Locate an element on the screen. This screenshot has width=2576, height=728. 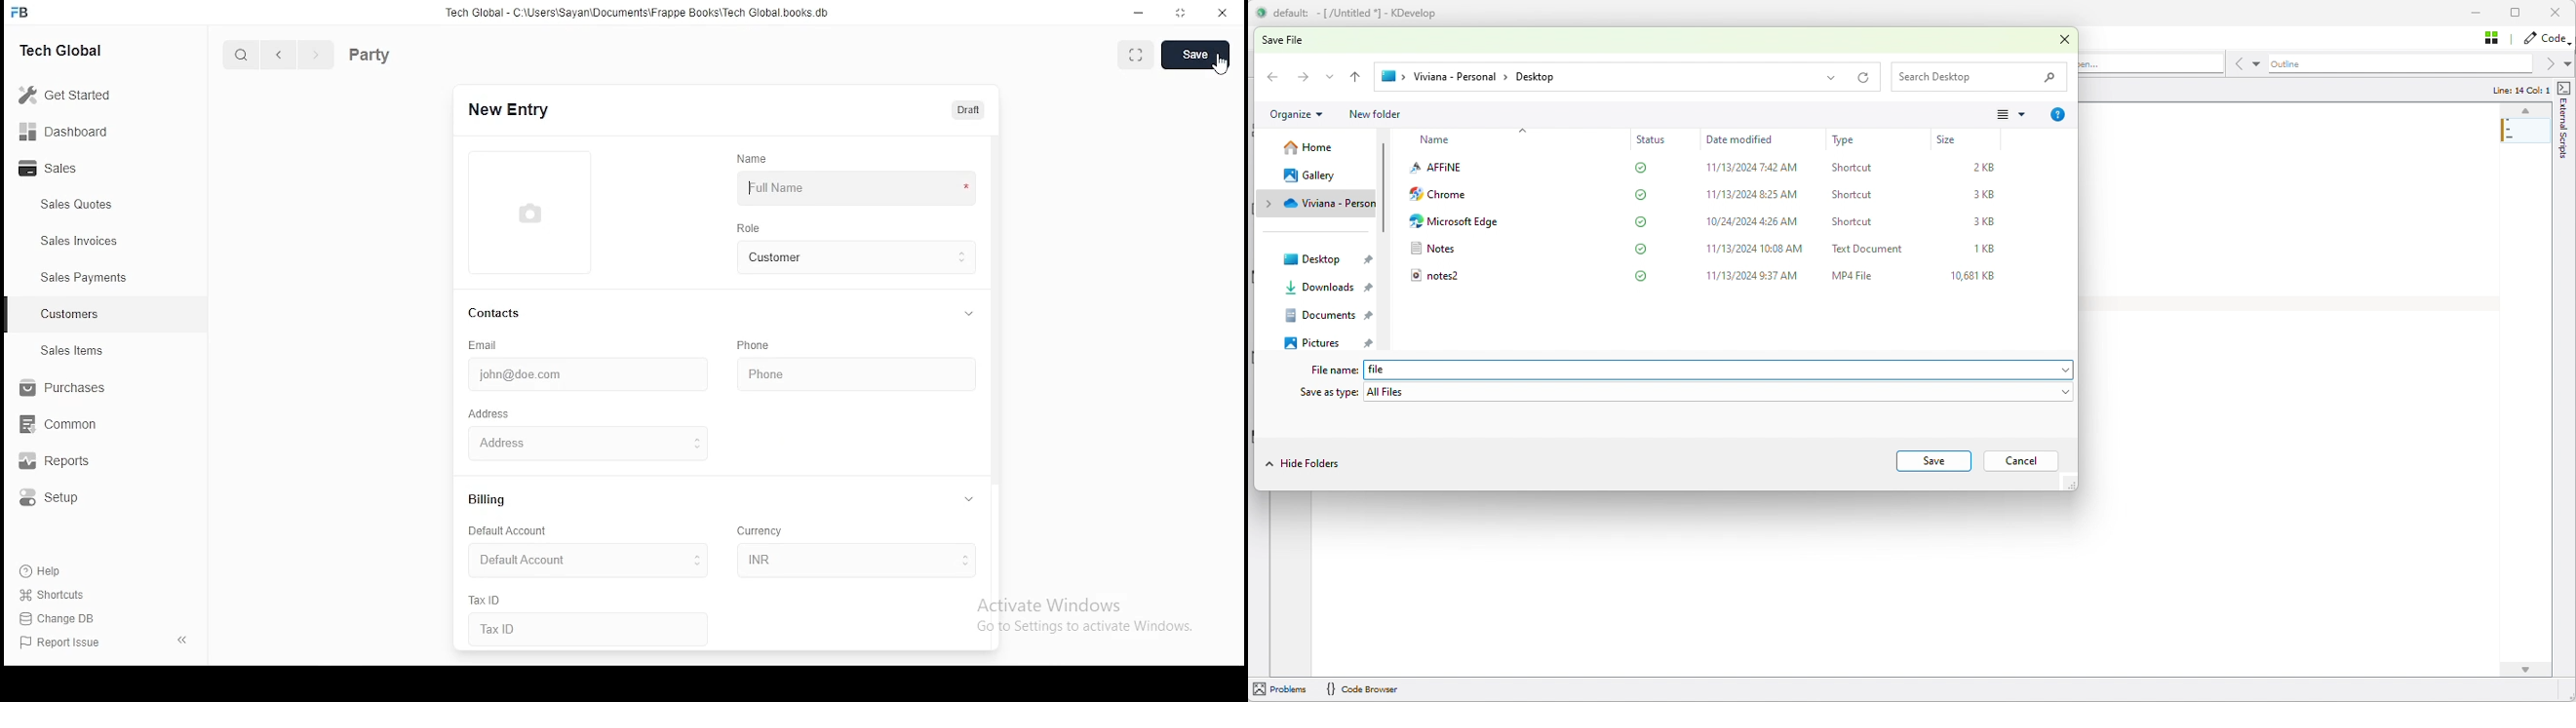
change DB is located at coordinates (59, 617).